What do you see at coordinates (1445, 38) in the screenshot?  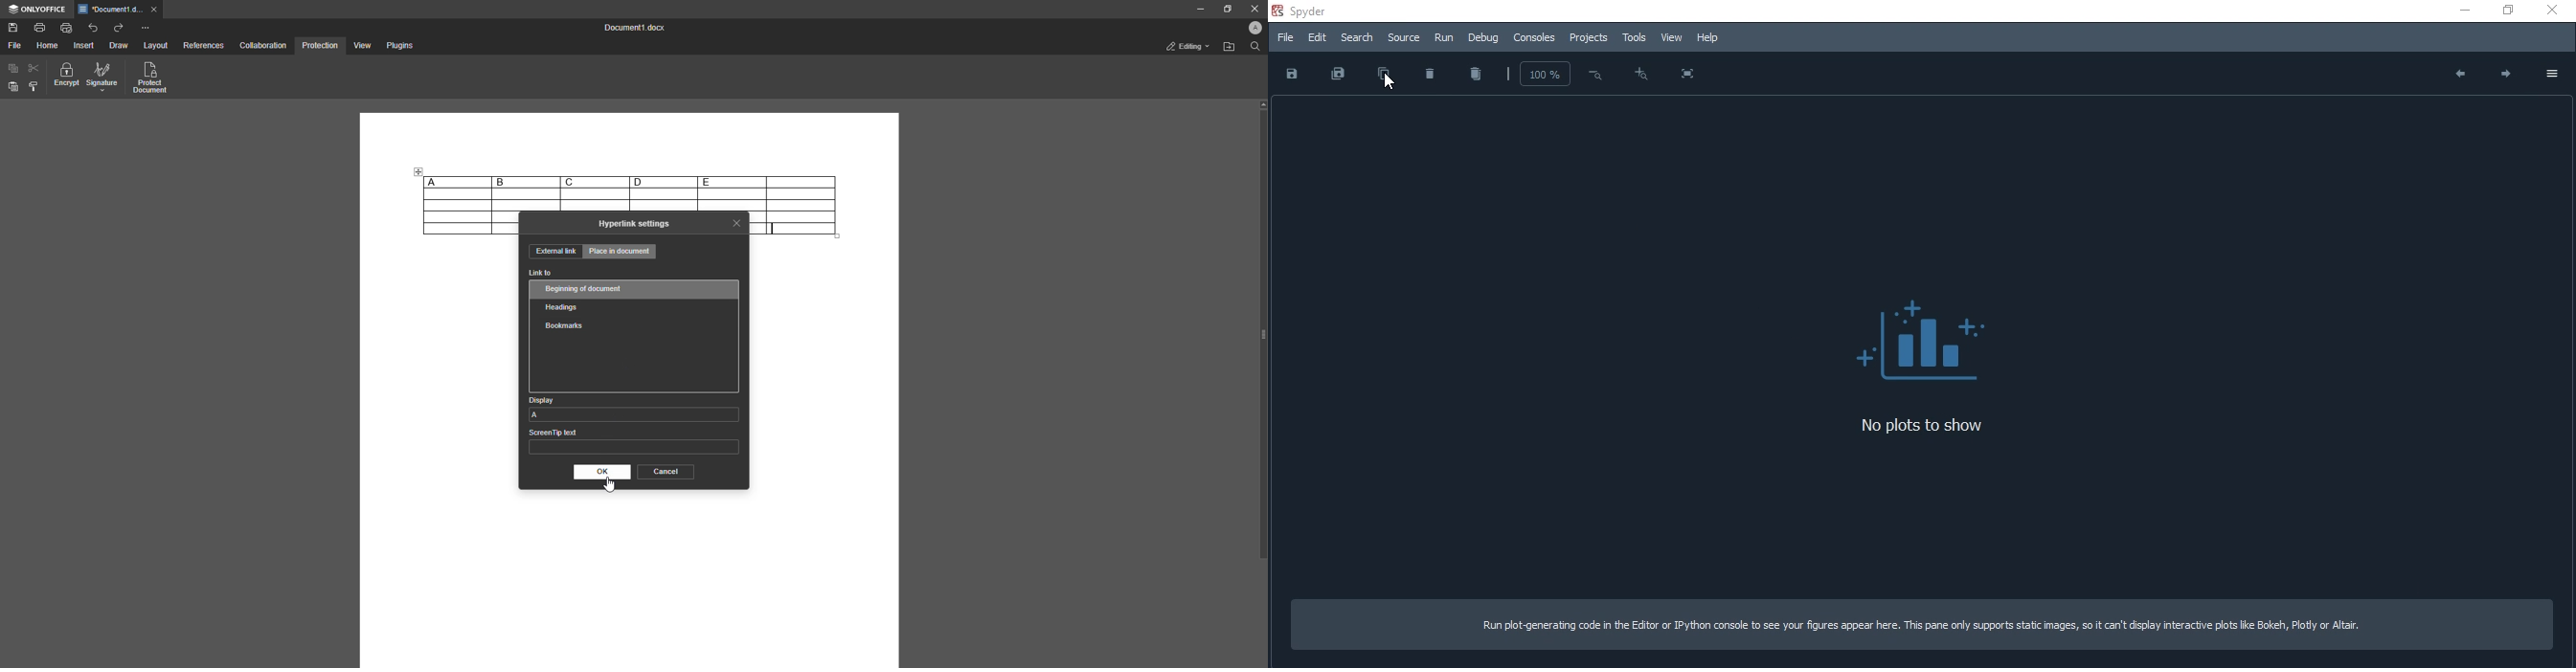 I see `run` at bounding box center [1445, 38].